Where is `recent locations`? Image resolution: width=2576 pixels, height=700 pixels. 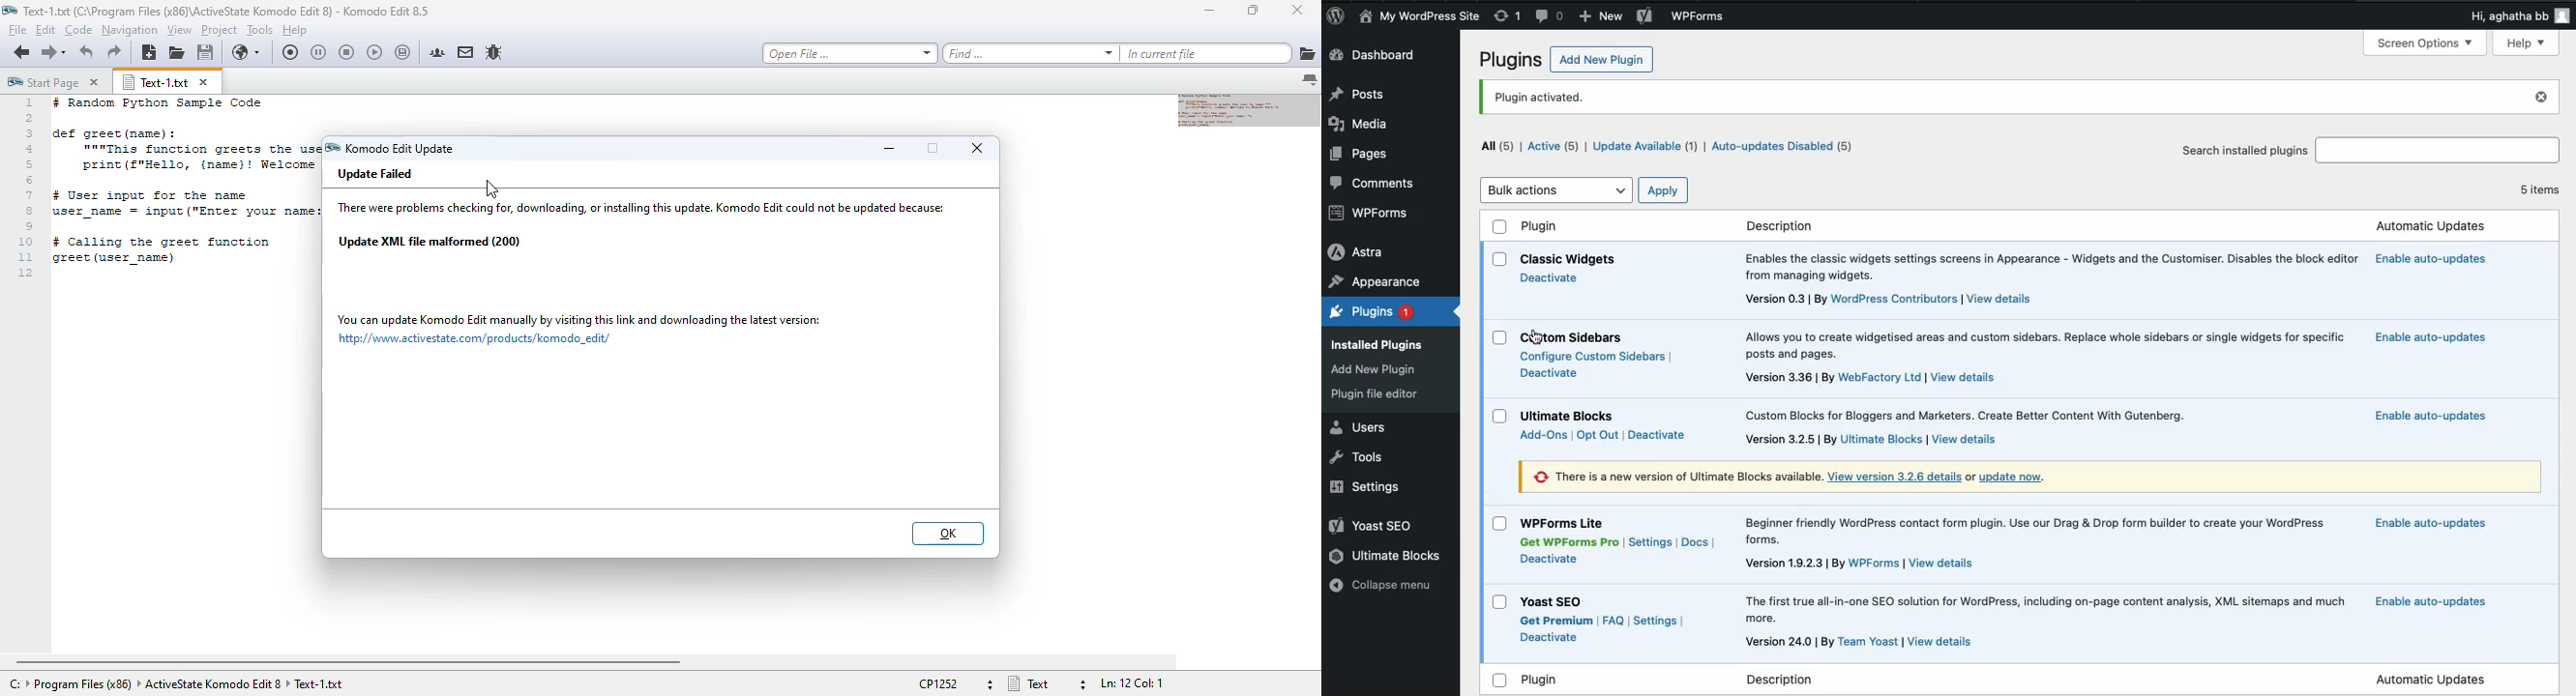 recent locations is located at coordinates (66, 51).